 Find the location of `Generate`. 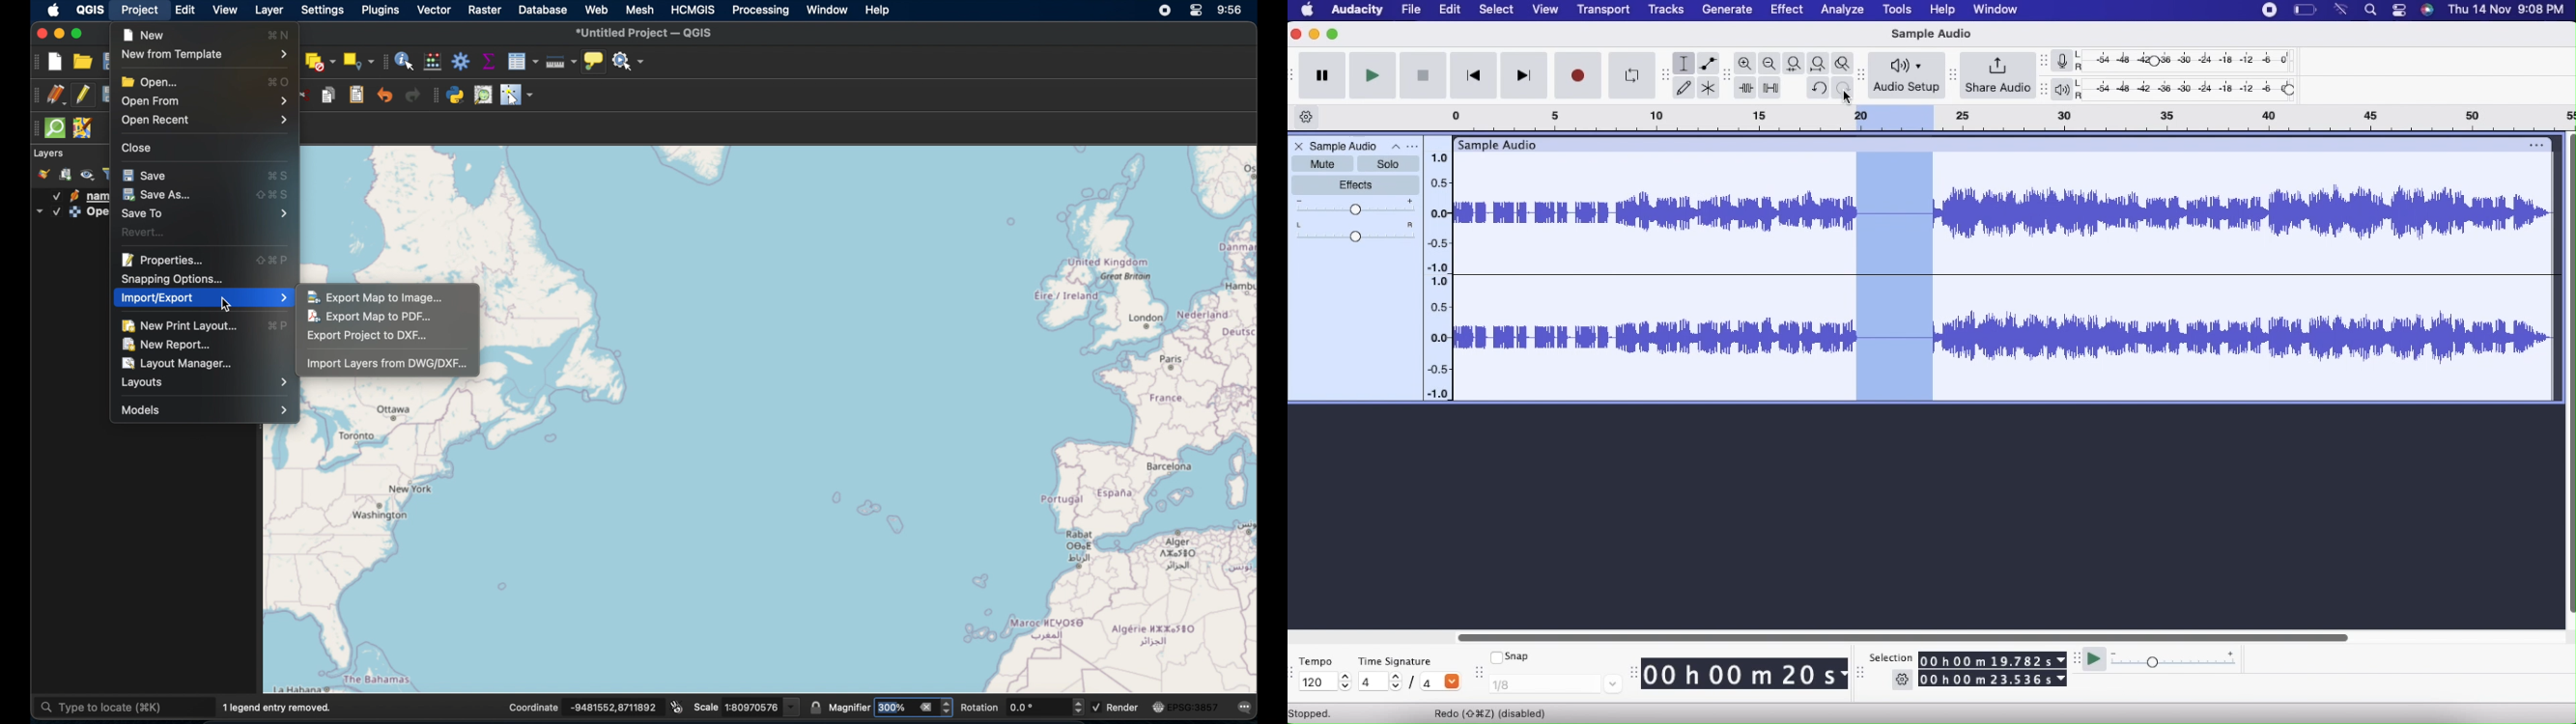

Generate is located at coordinates (1727, 10).